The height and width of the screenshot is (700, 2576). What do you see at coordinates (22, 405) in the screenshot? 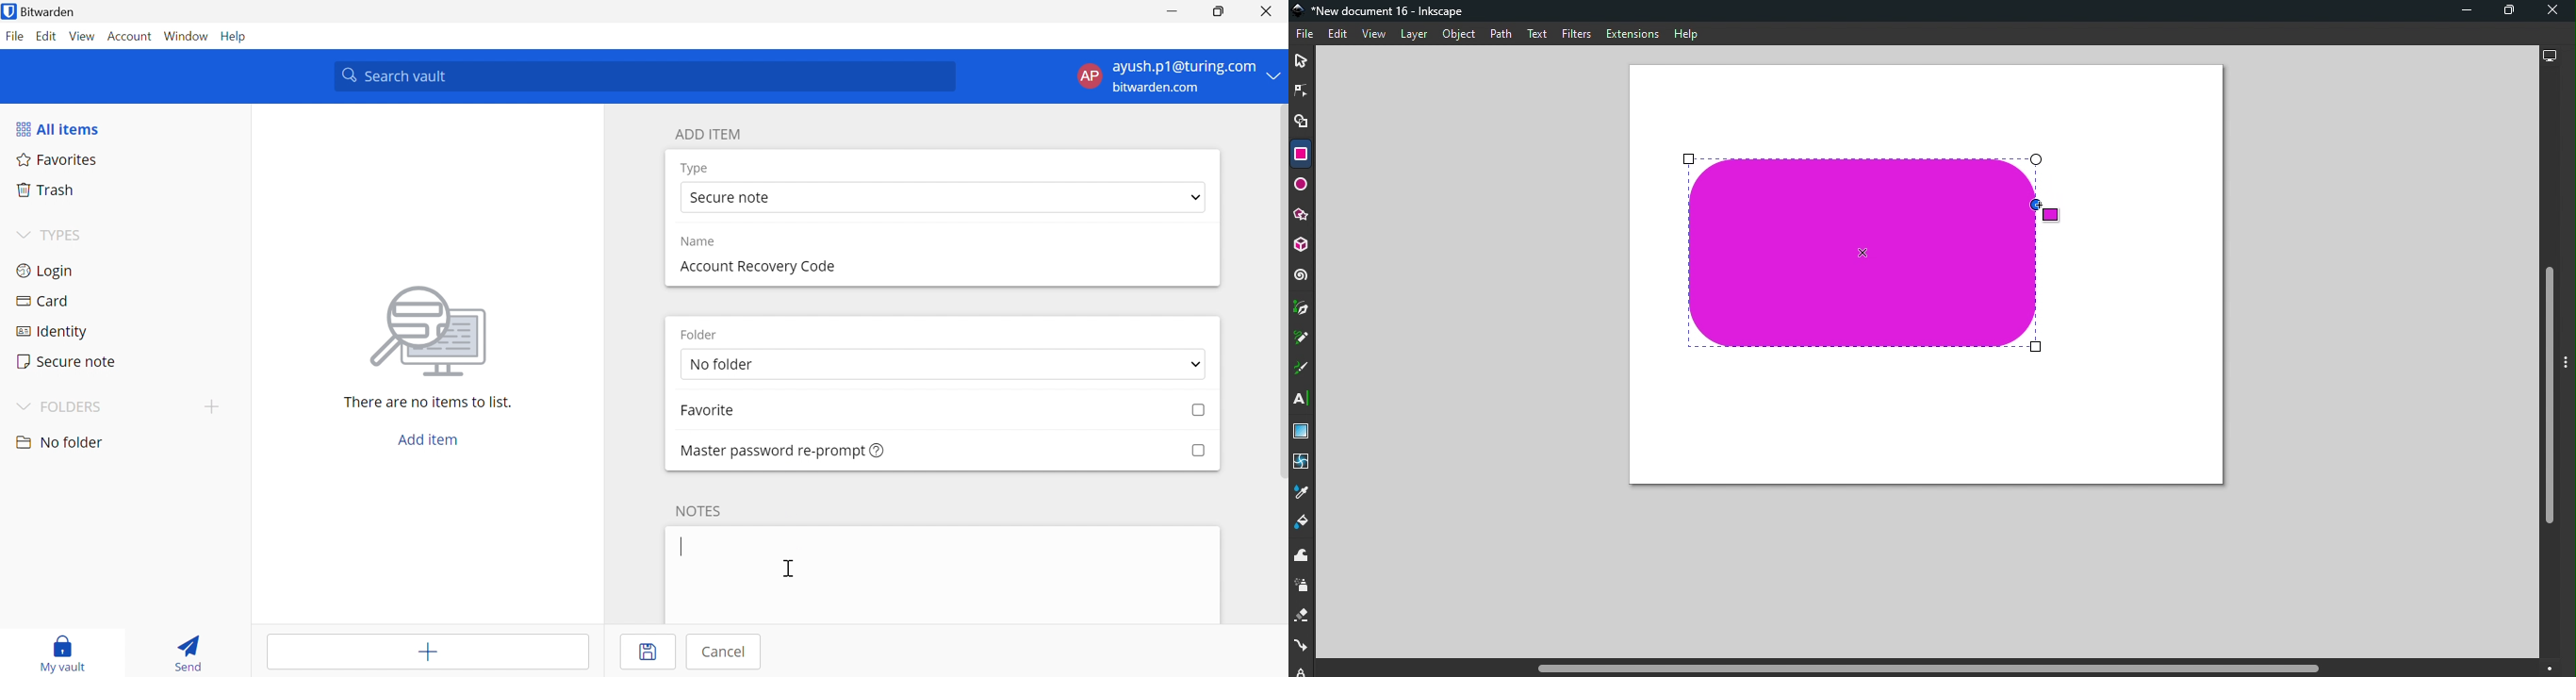
I see `Drop Down` at bounding box center [22, 405].